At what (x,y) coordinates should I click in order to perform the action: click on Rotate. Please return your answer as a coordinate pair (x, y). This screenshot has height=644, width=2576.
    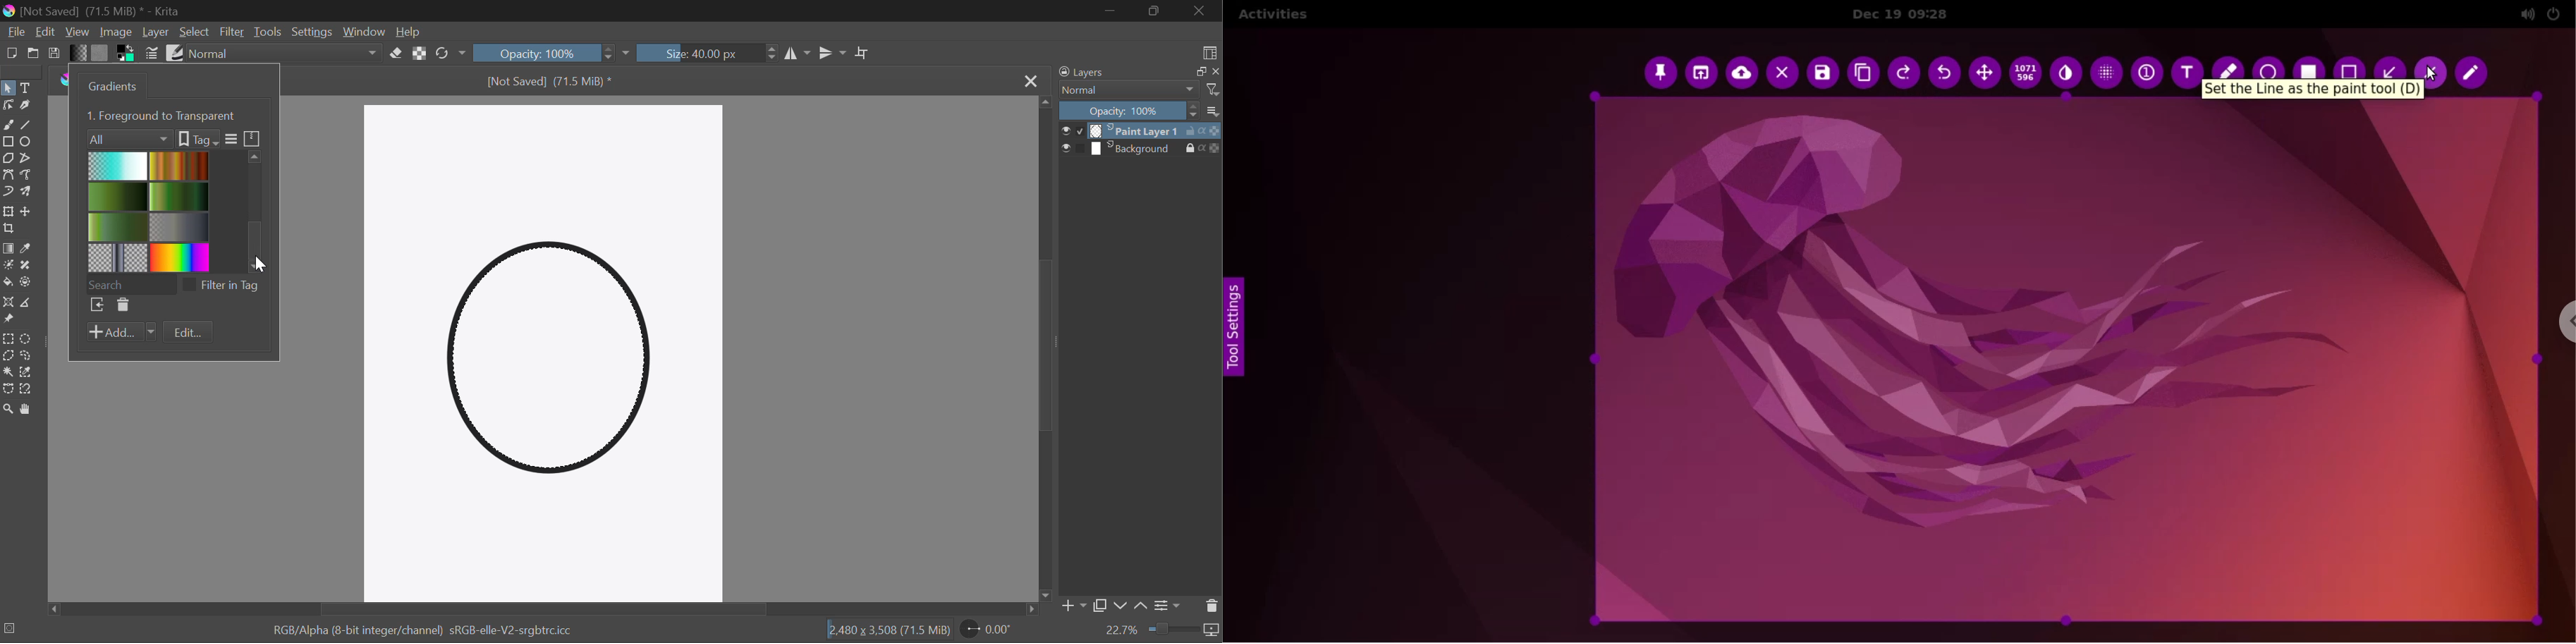
    Looking at the image, I should click on (450, 53).